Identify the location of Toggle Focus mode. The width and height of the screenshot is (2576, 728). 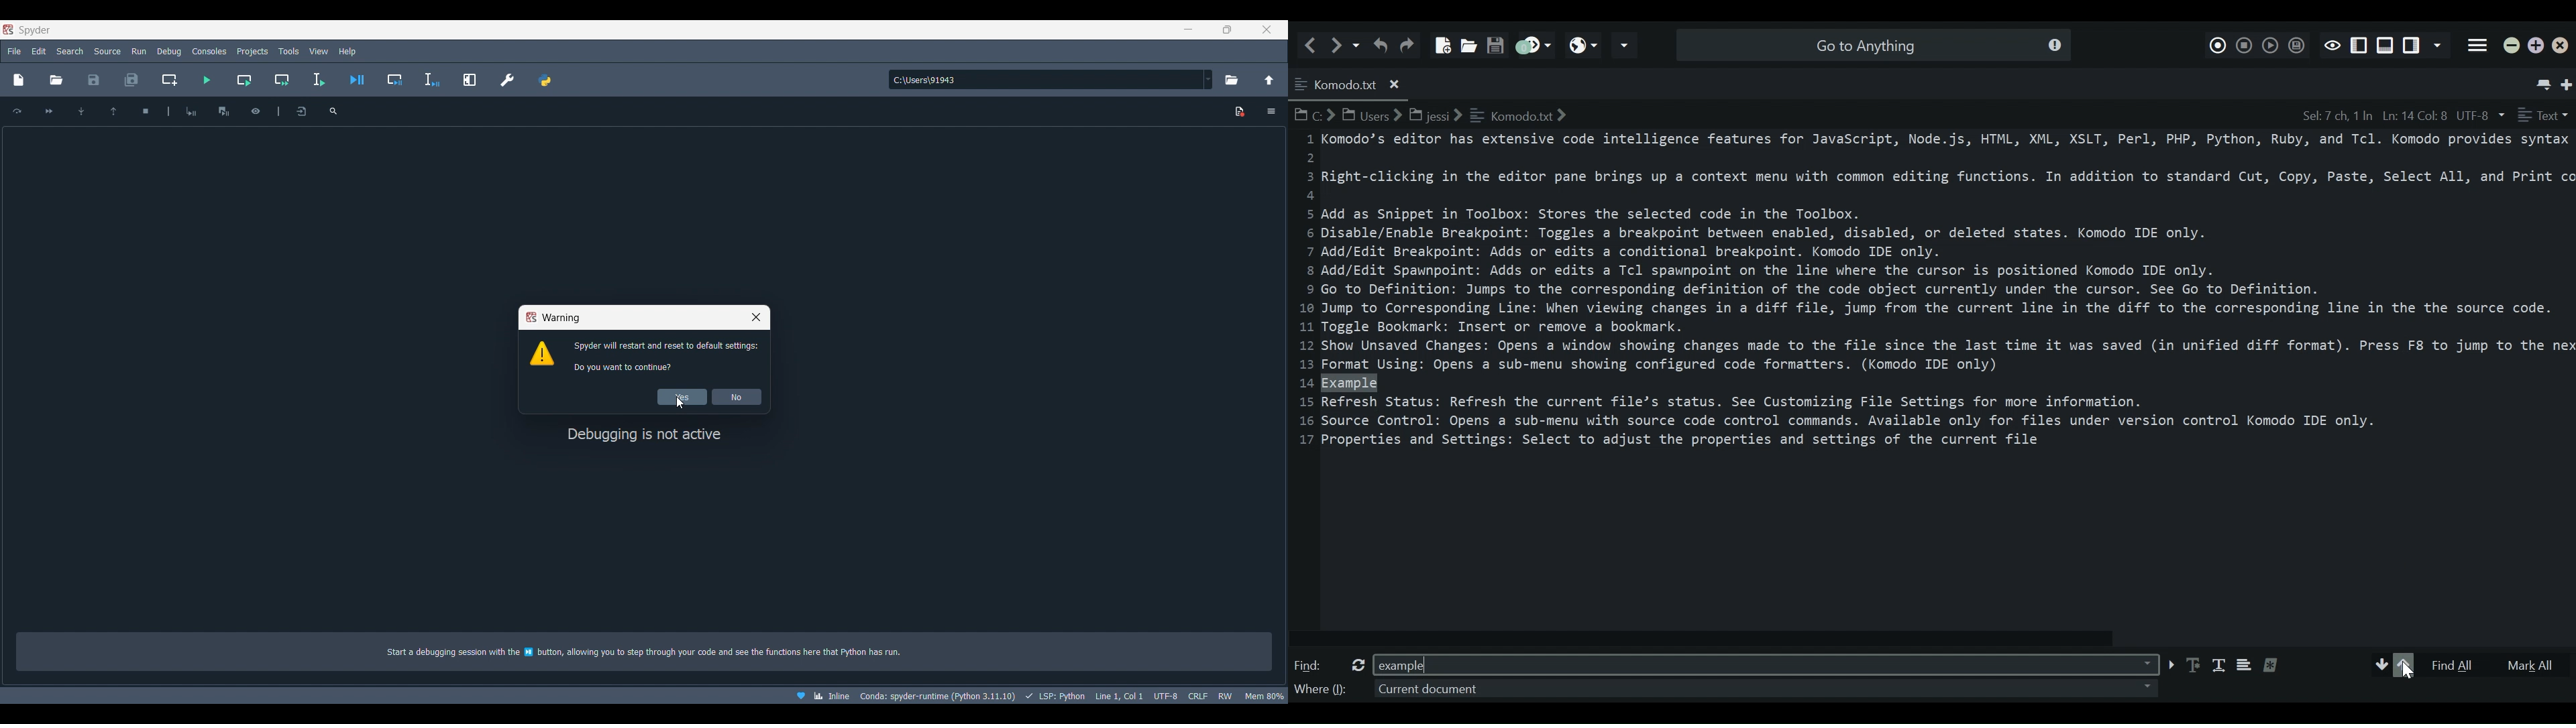
(2332, 44).